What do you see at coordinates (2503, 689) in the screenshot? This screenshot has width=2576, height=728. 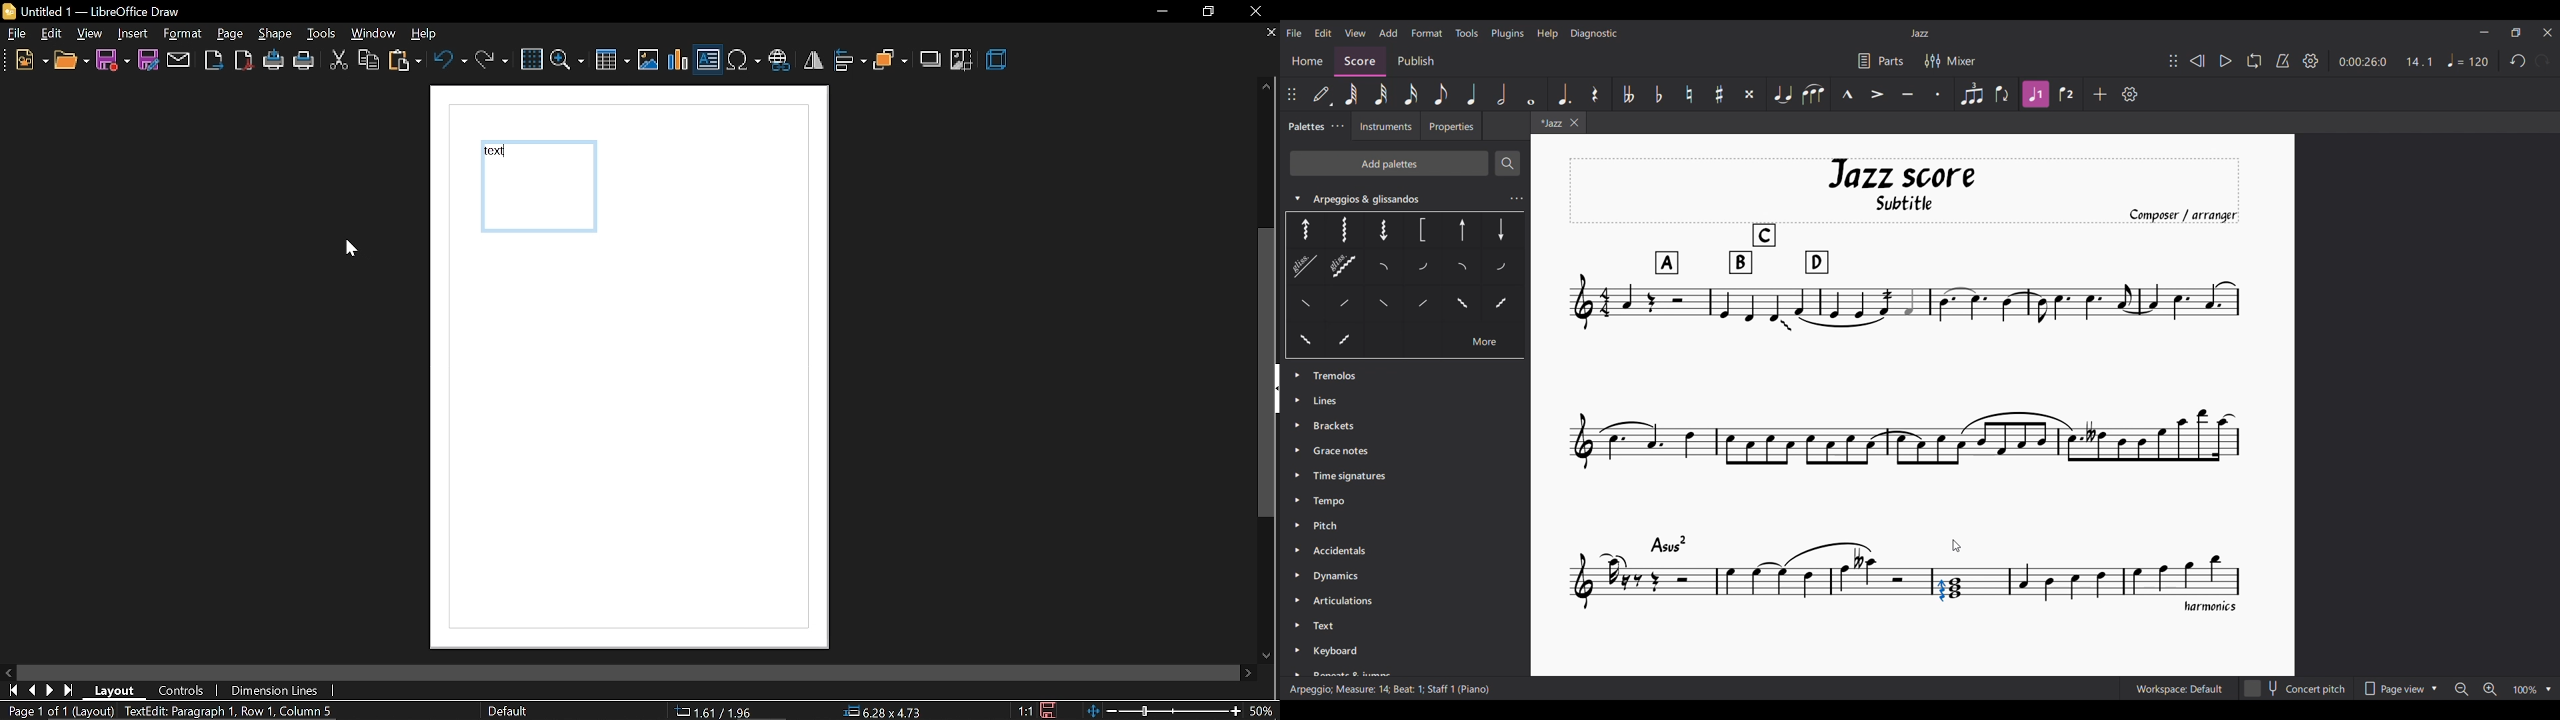 I see `Zoom options` at bounding box center [2503, 689].